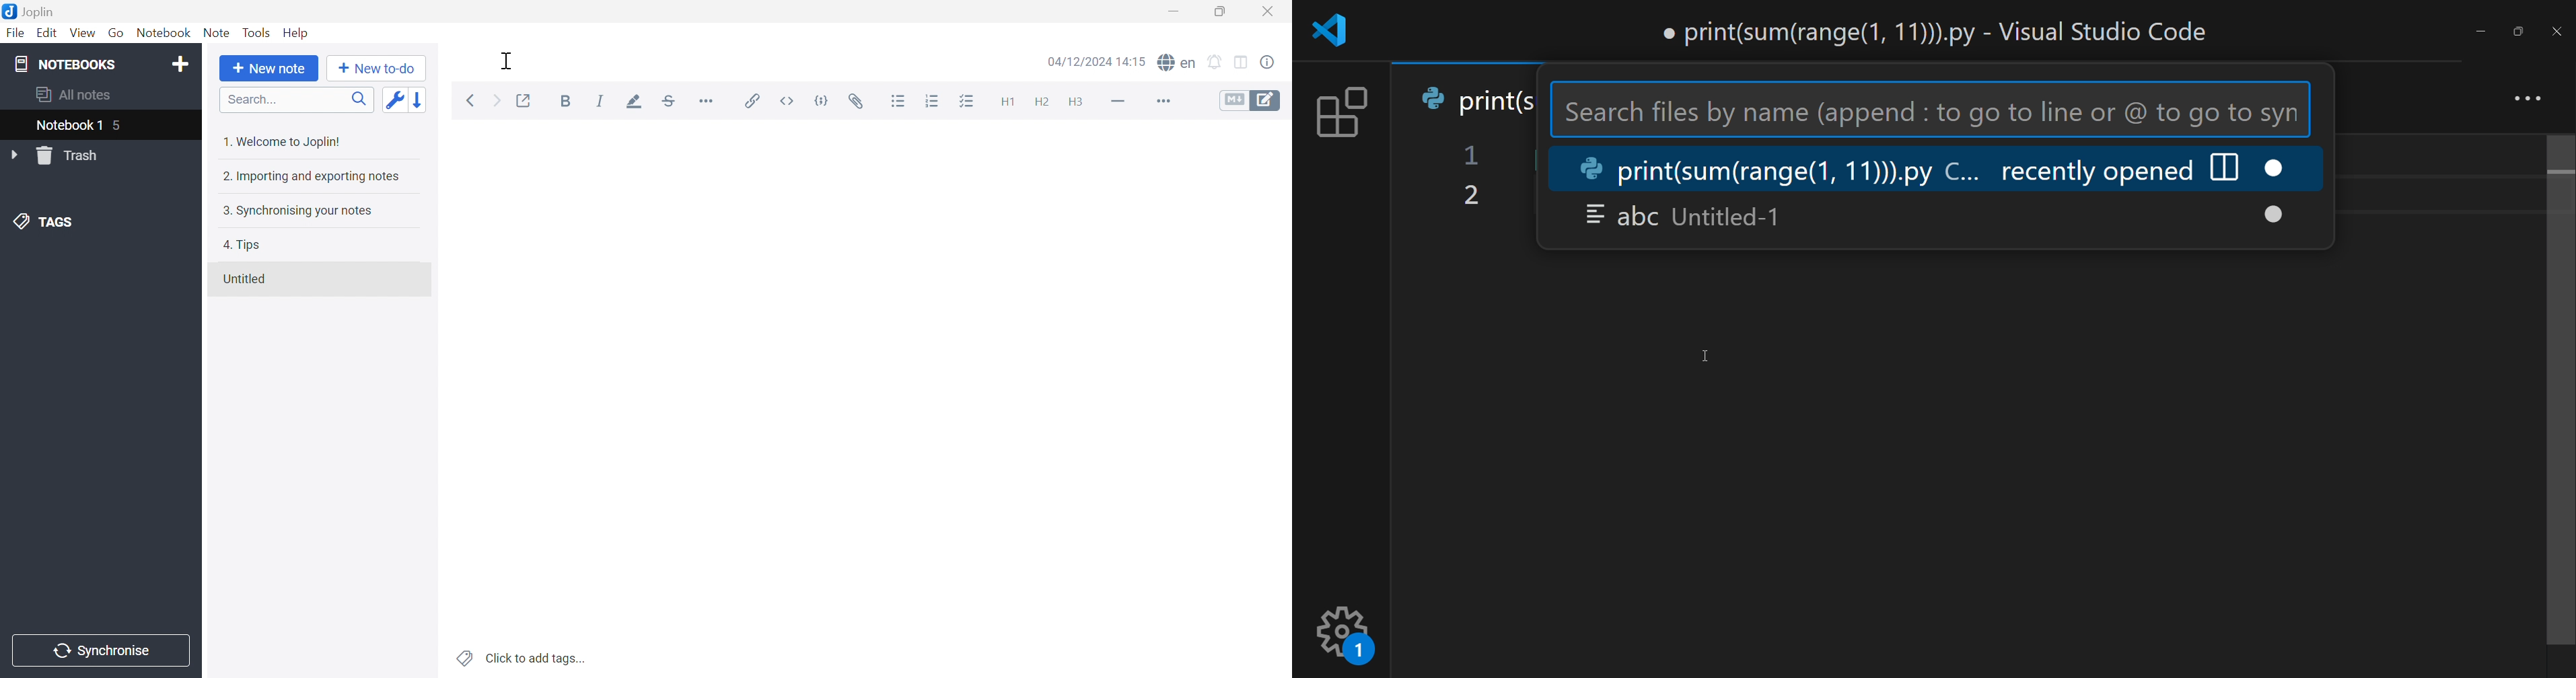 Image resolution: width=2576 pixels, height=700 pixels. What do you see at coordinates (1081, 63) in the screenshot?
I see `04/12/2024` at bounding box center [1081, 63].